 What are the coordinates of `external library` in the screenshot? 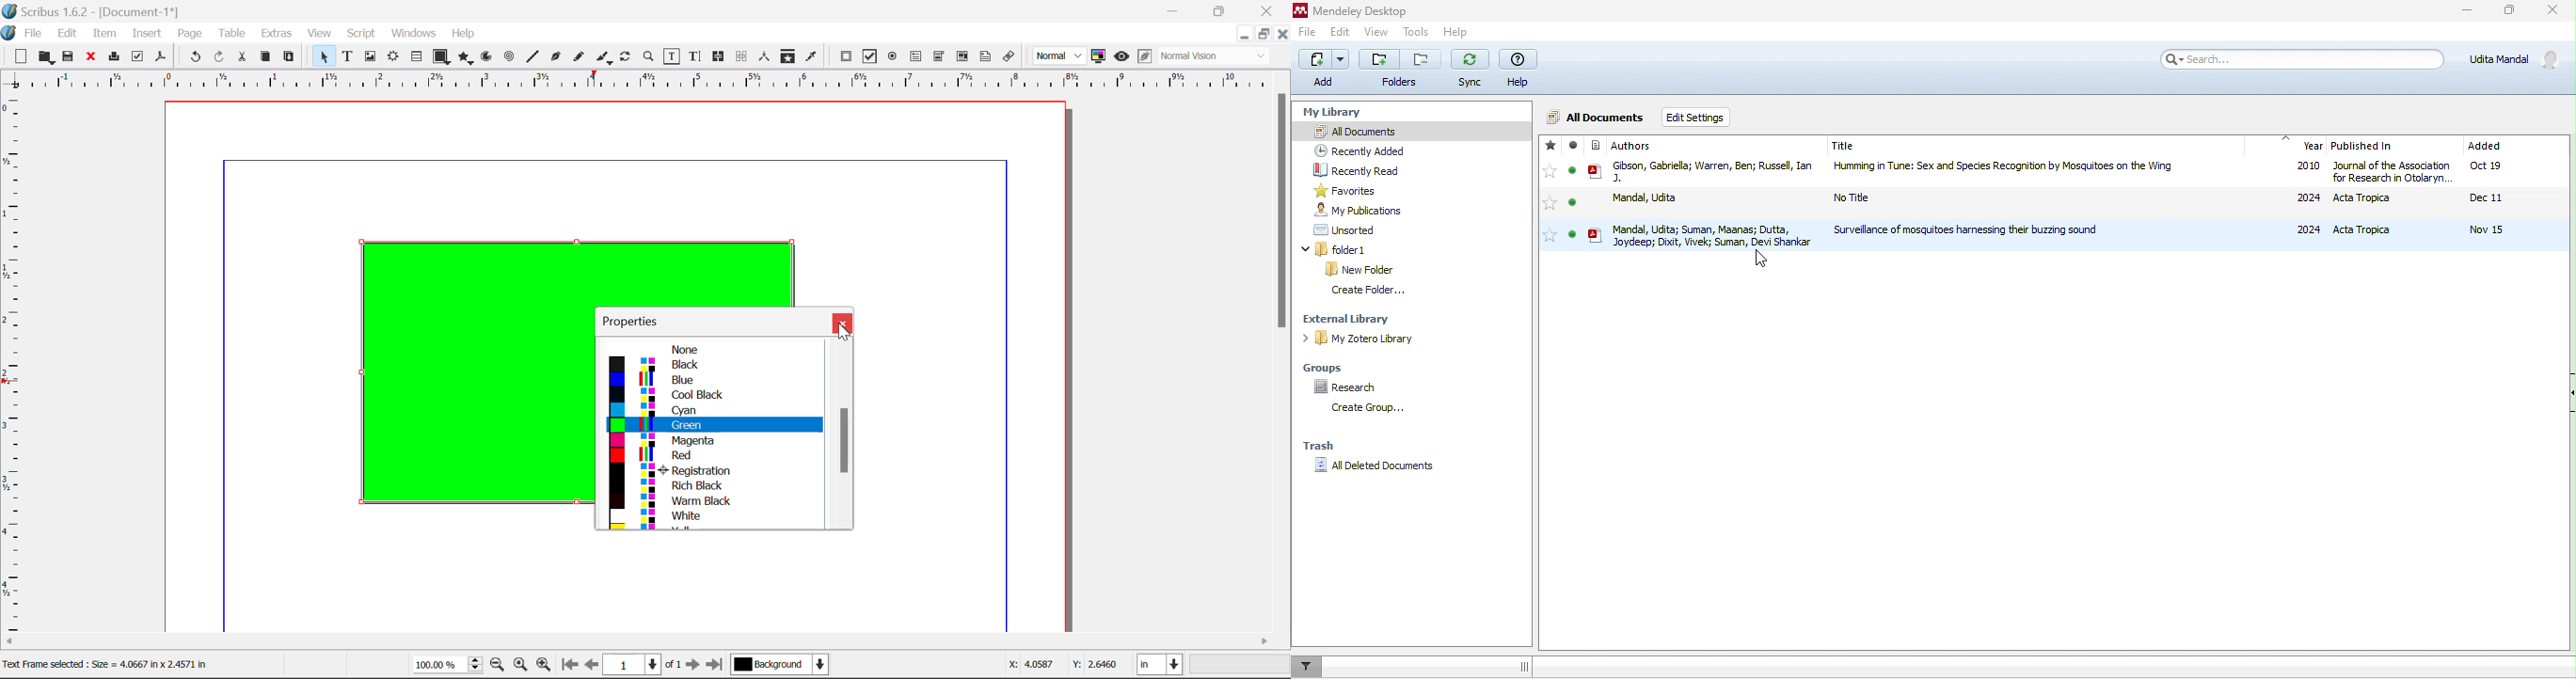 It's located at (1354, 321).